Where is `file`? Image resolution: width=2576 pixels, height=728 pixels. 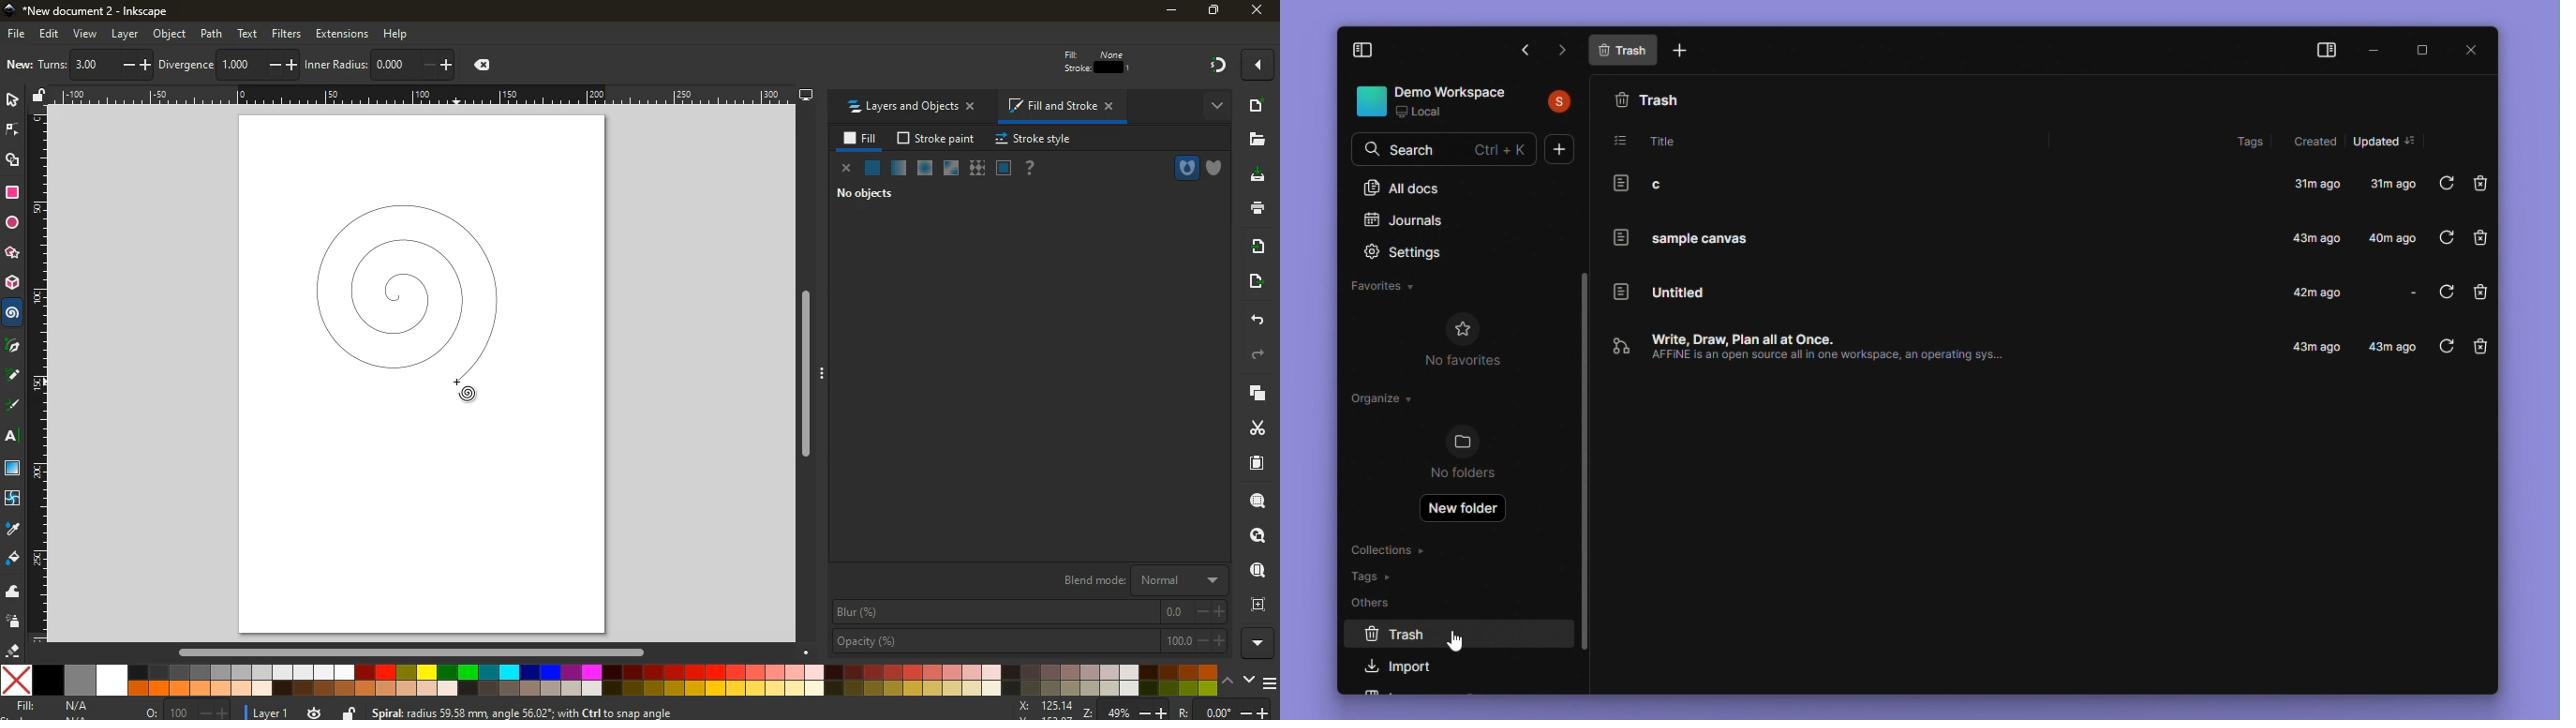
file is located at coordinates (1256, 141).